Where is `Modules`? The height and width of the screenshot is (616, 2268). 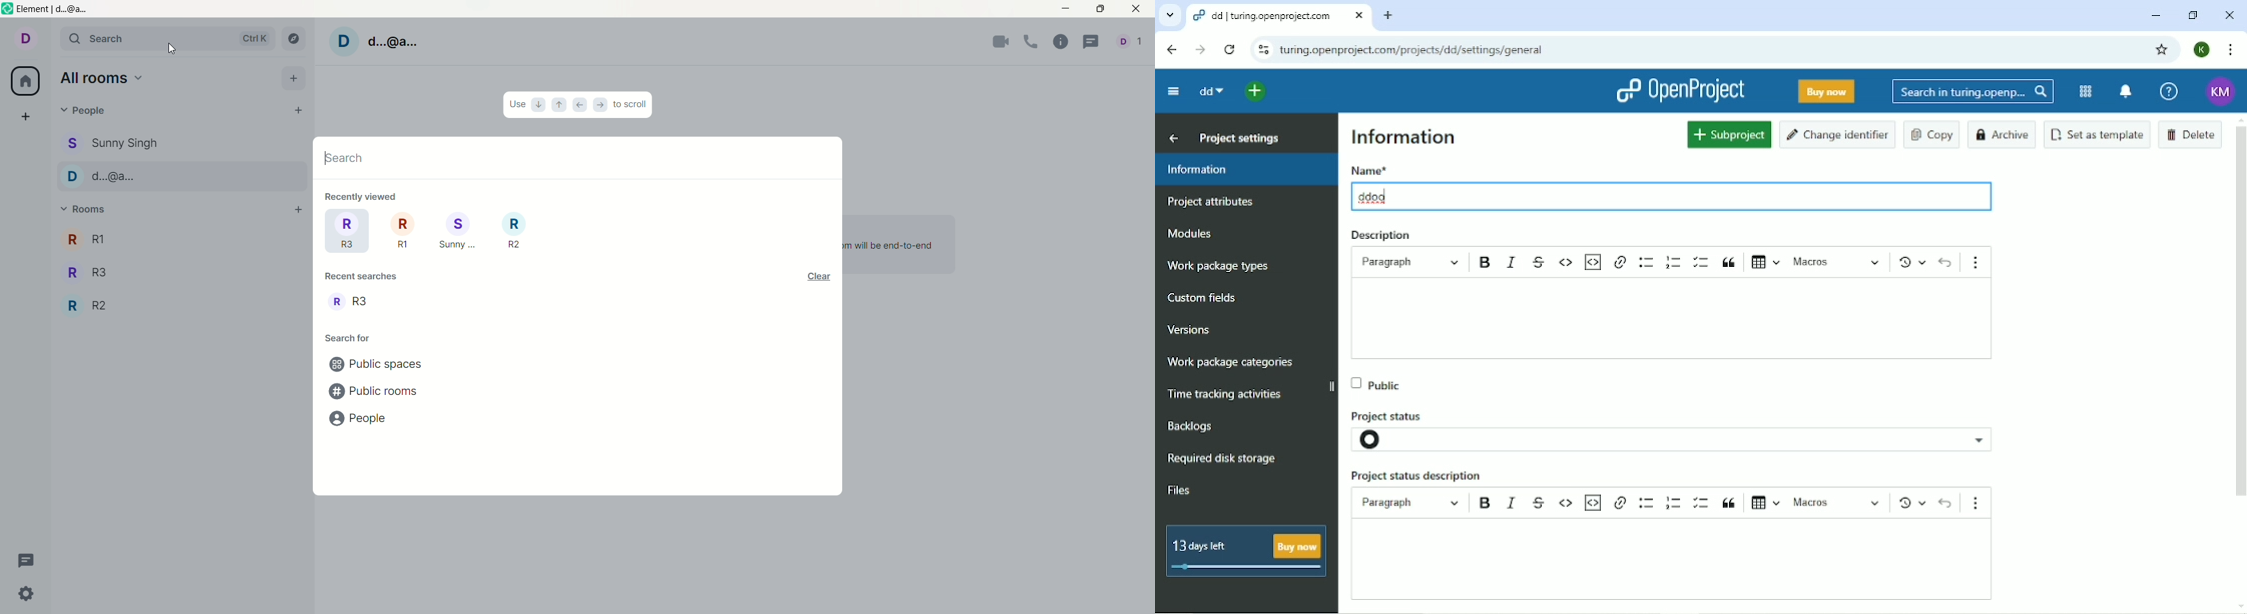 Modules is located at coordinates (1188, 233).